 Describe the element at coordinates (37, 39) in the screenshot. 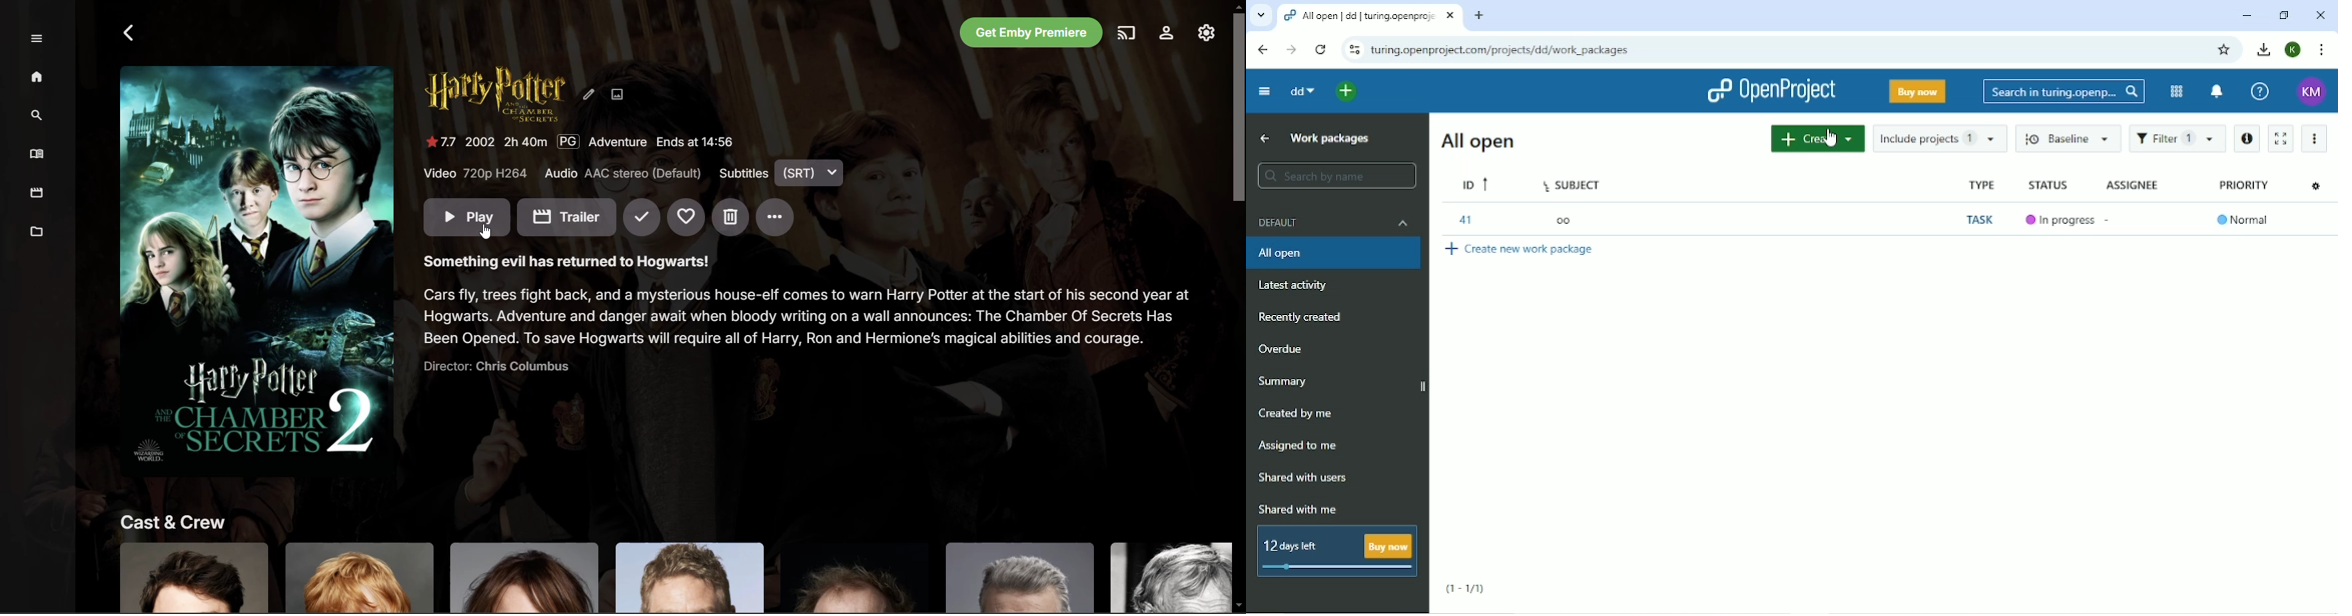

I see `Expand` at that location.